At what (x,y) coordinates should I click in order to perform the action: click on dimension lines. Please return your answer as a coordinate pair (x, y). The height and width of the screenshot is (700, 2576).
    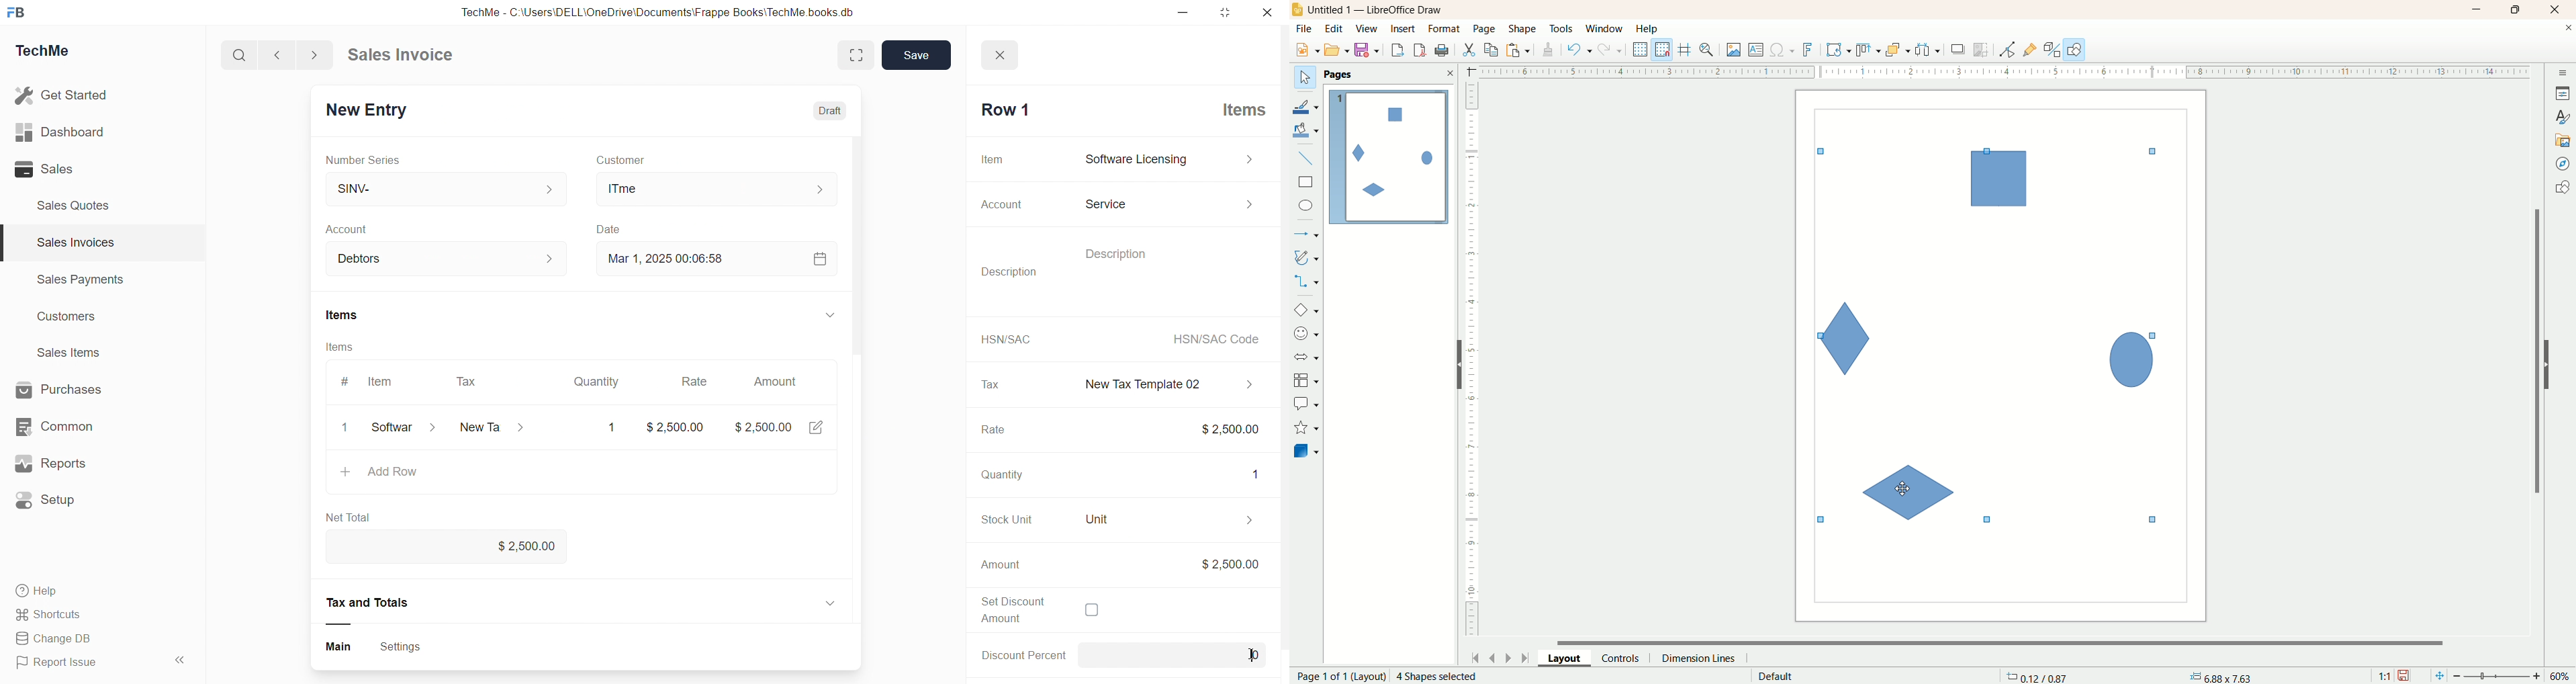
    Looking at the image, I should click on (1702, 658).